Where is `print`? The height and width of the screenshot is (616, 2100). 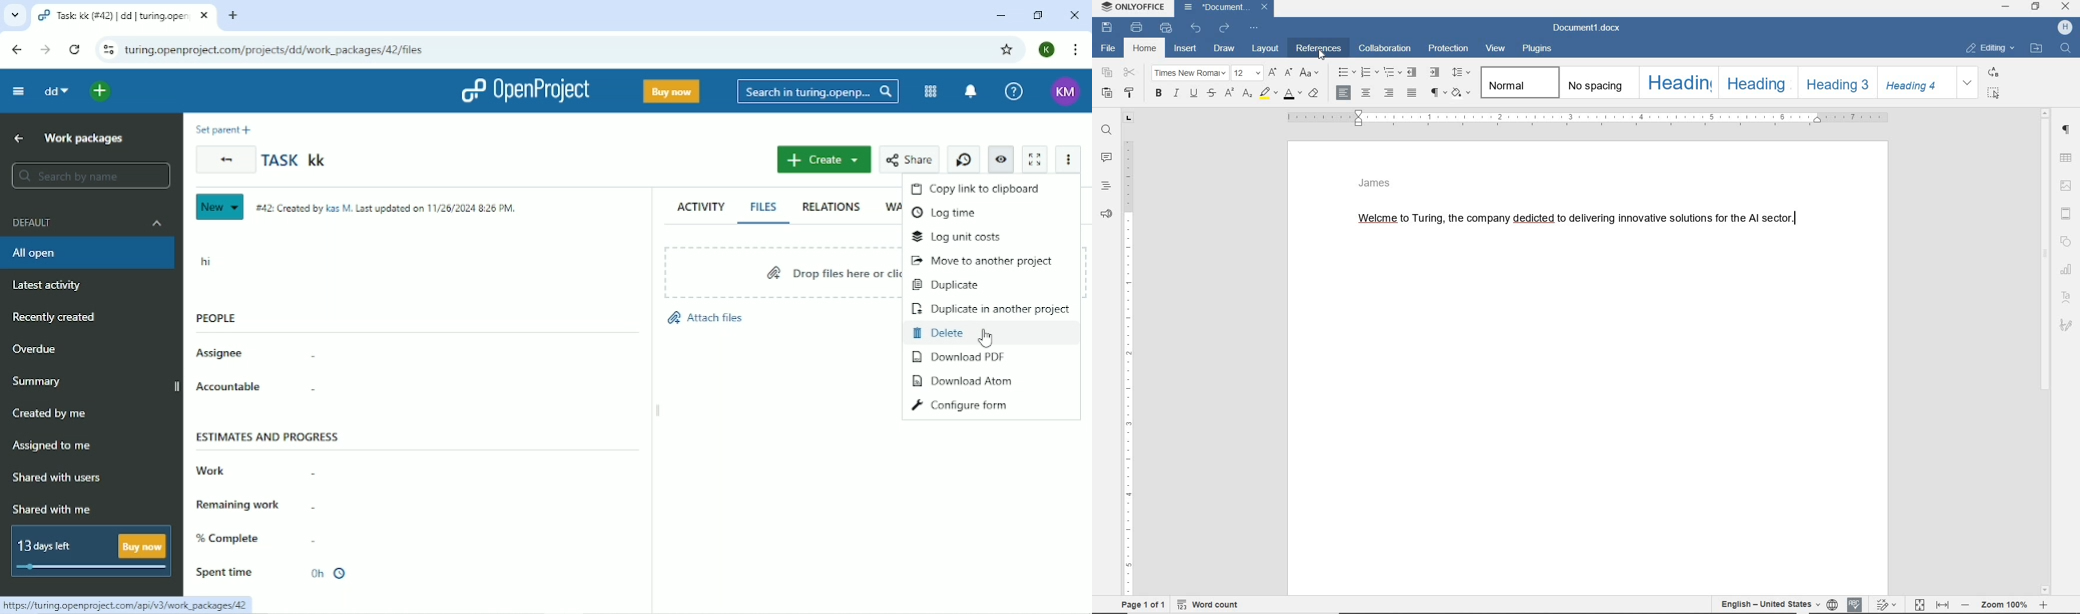
print is located at coordinates (1137, 28).